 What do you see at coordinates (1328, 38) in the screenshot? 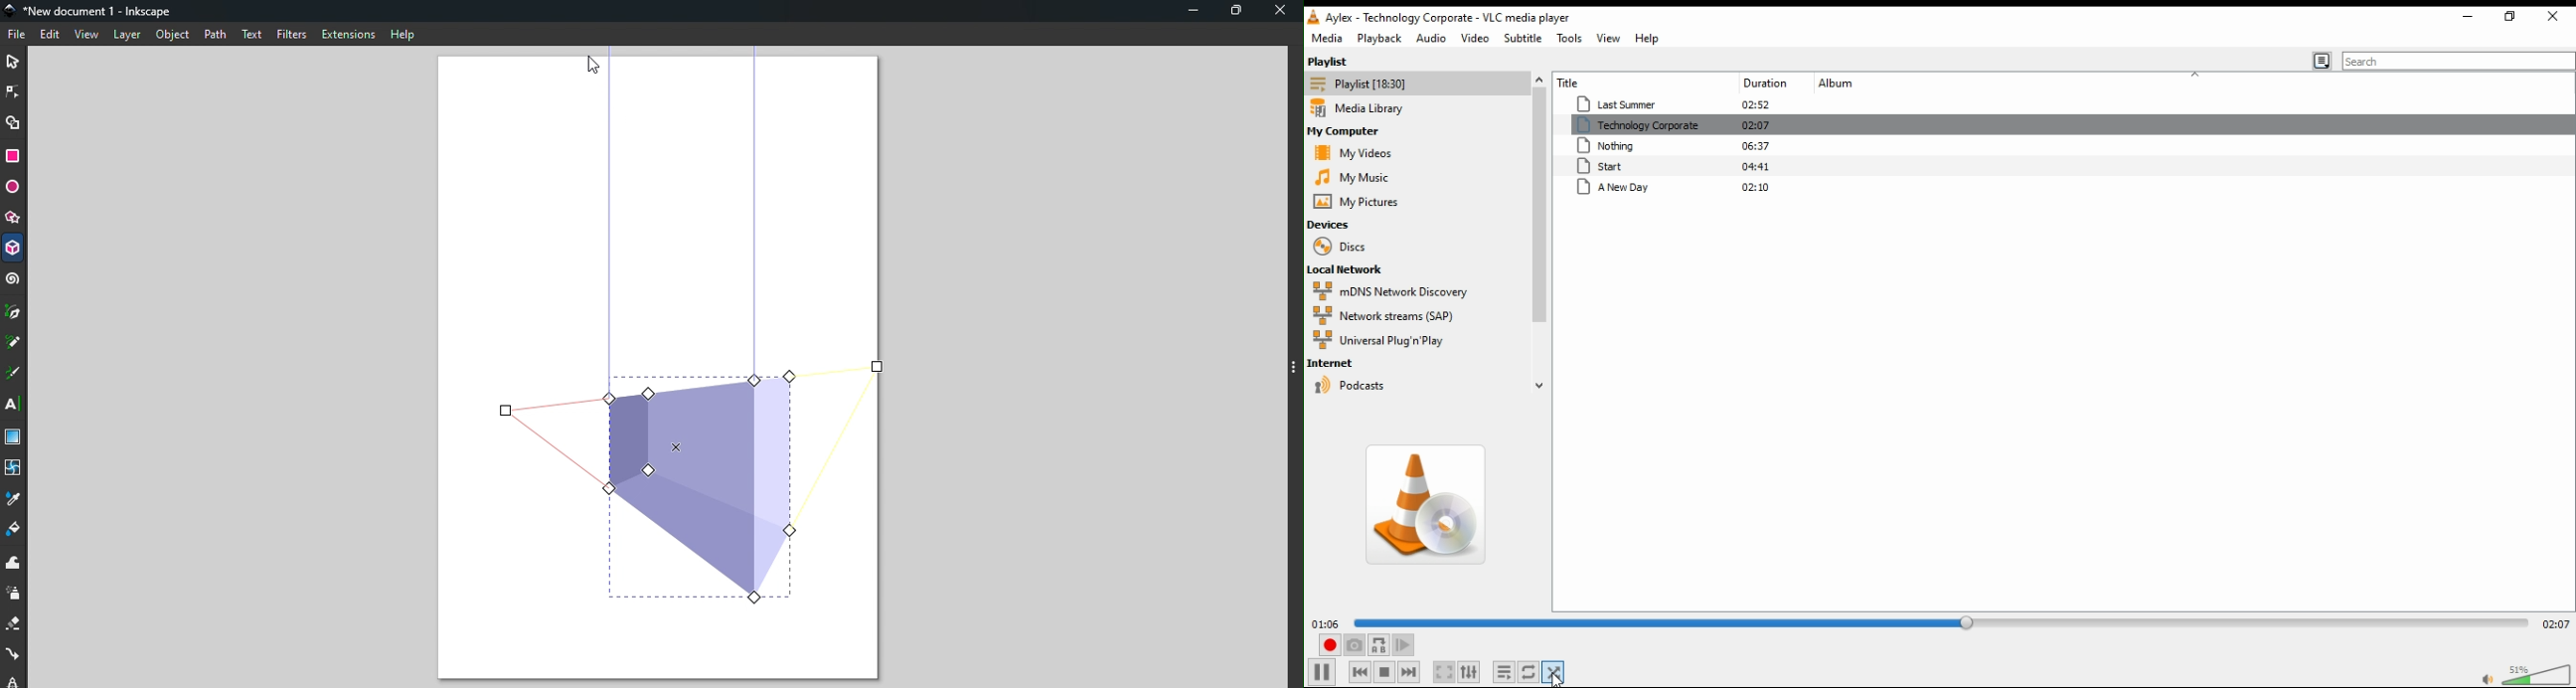
I see `media` at bounding box center [1328, 38].